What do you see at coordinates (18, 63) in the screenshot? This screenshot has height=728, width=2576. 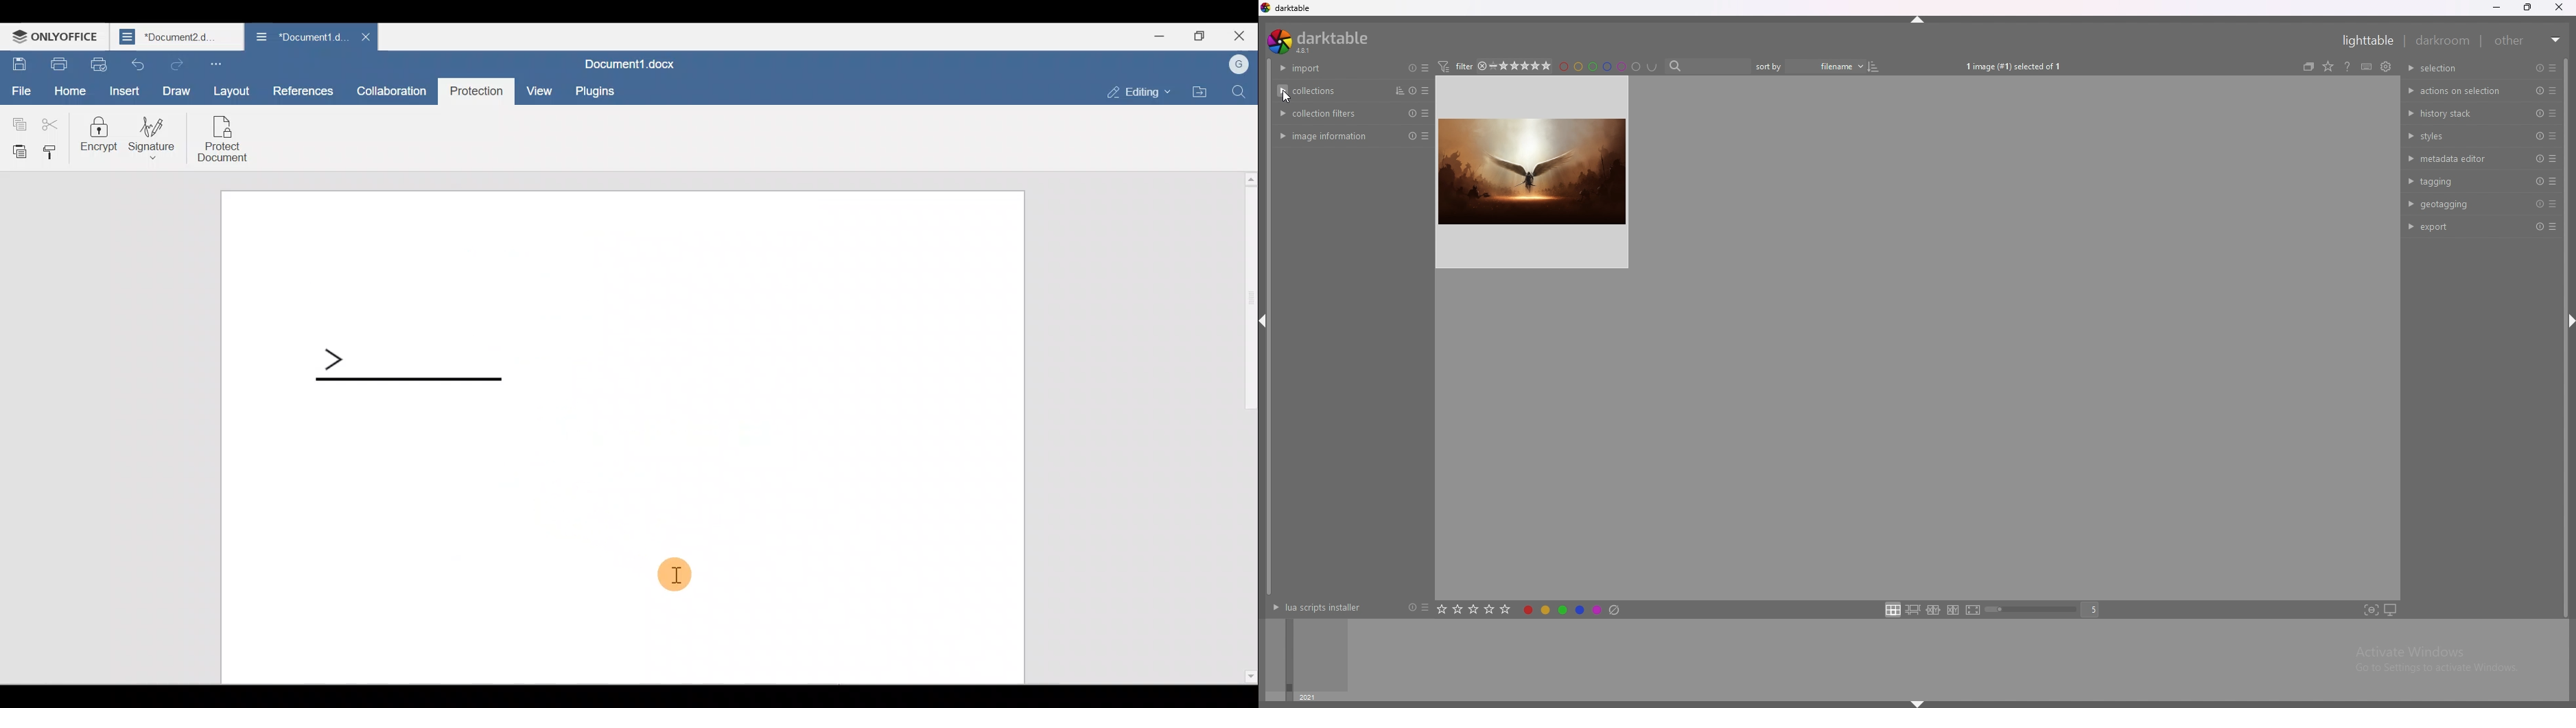 I see `Save` at bounding box center [18, 63].